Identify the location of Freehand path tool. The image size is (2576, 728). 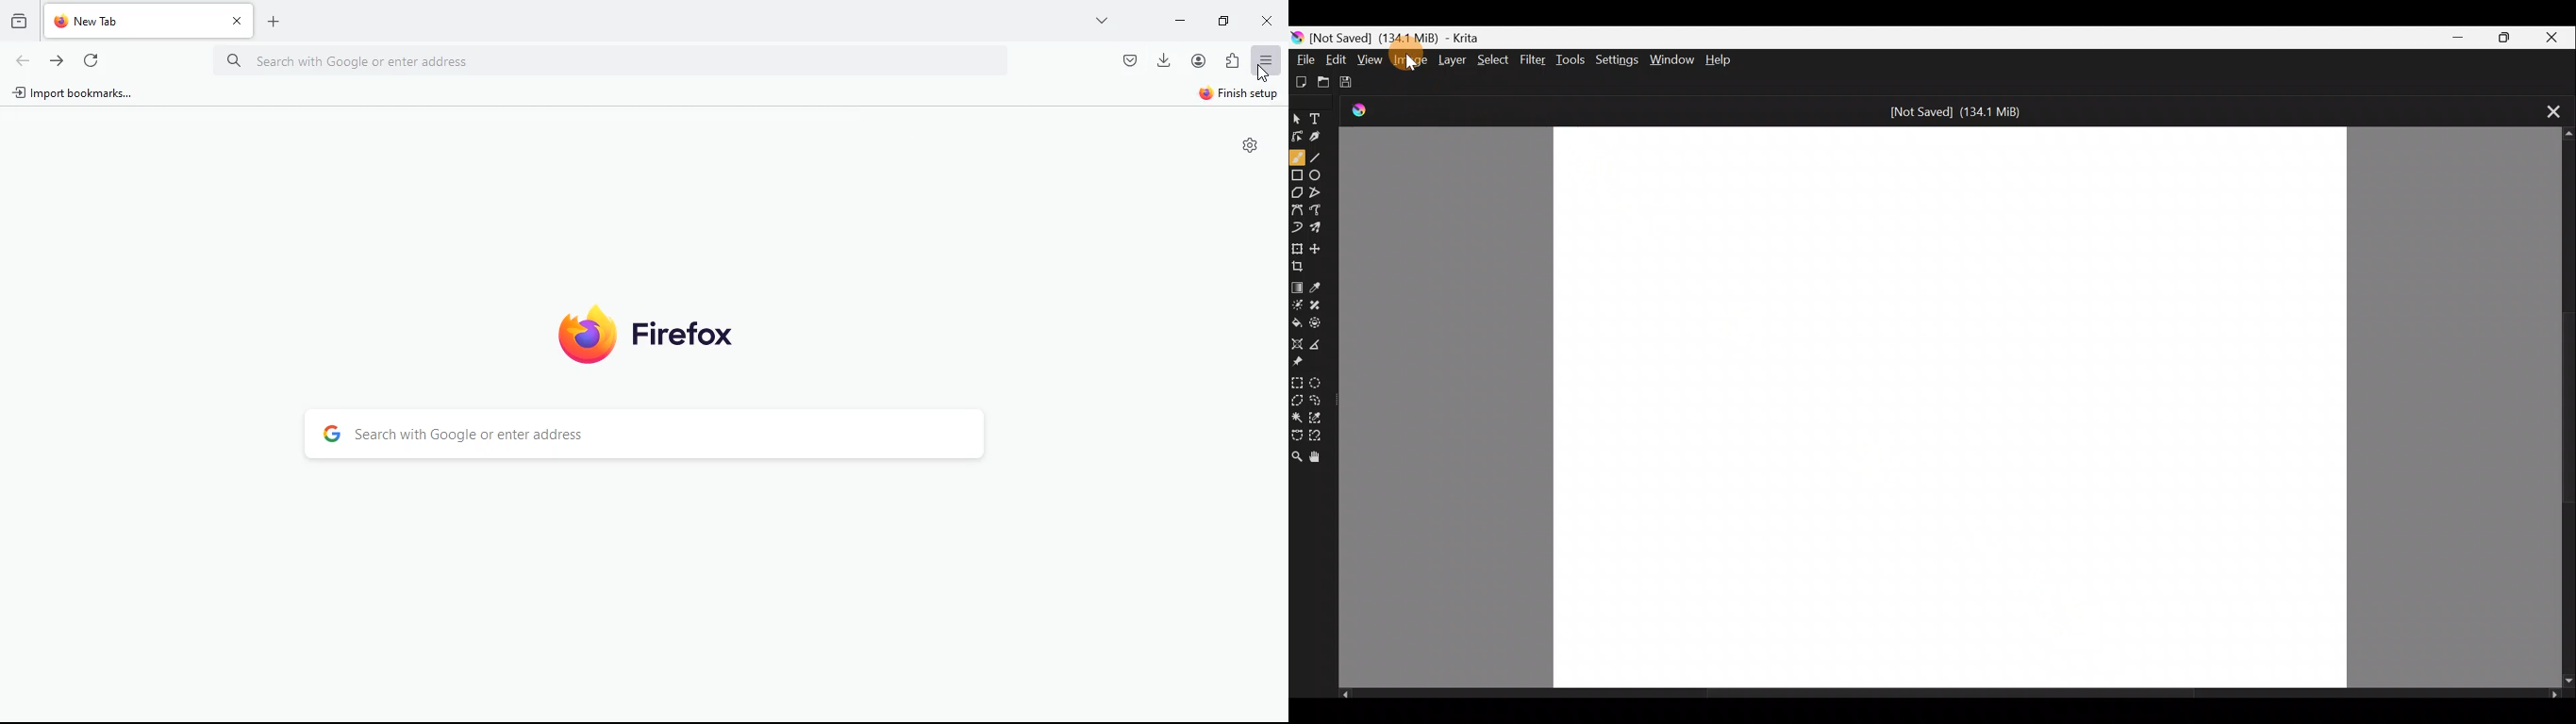
(1319, 208).